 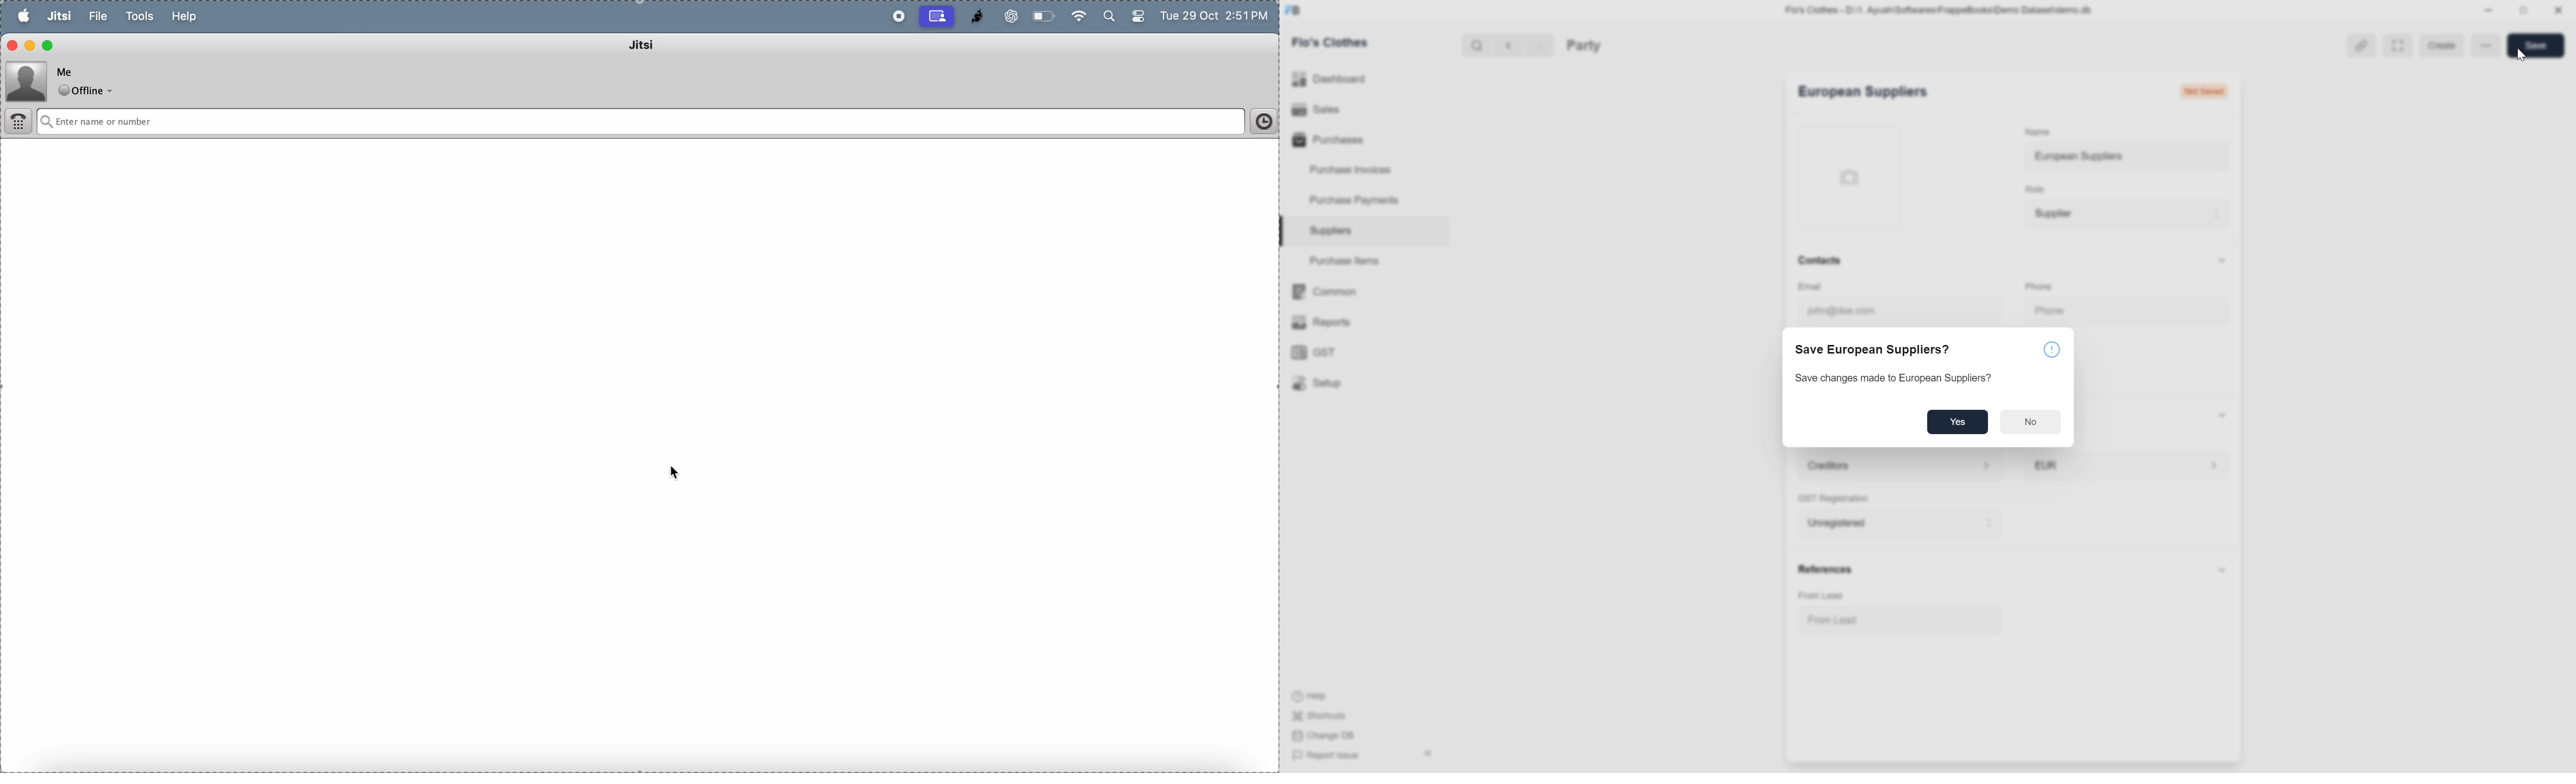 What do you see at coordinates (2486, 10) in the screenshot?
I see `minimise` at bounding box center [2486, 10].